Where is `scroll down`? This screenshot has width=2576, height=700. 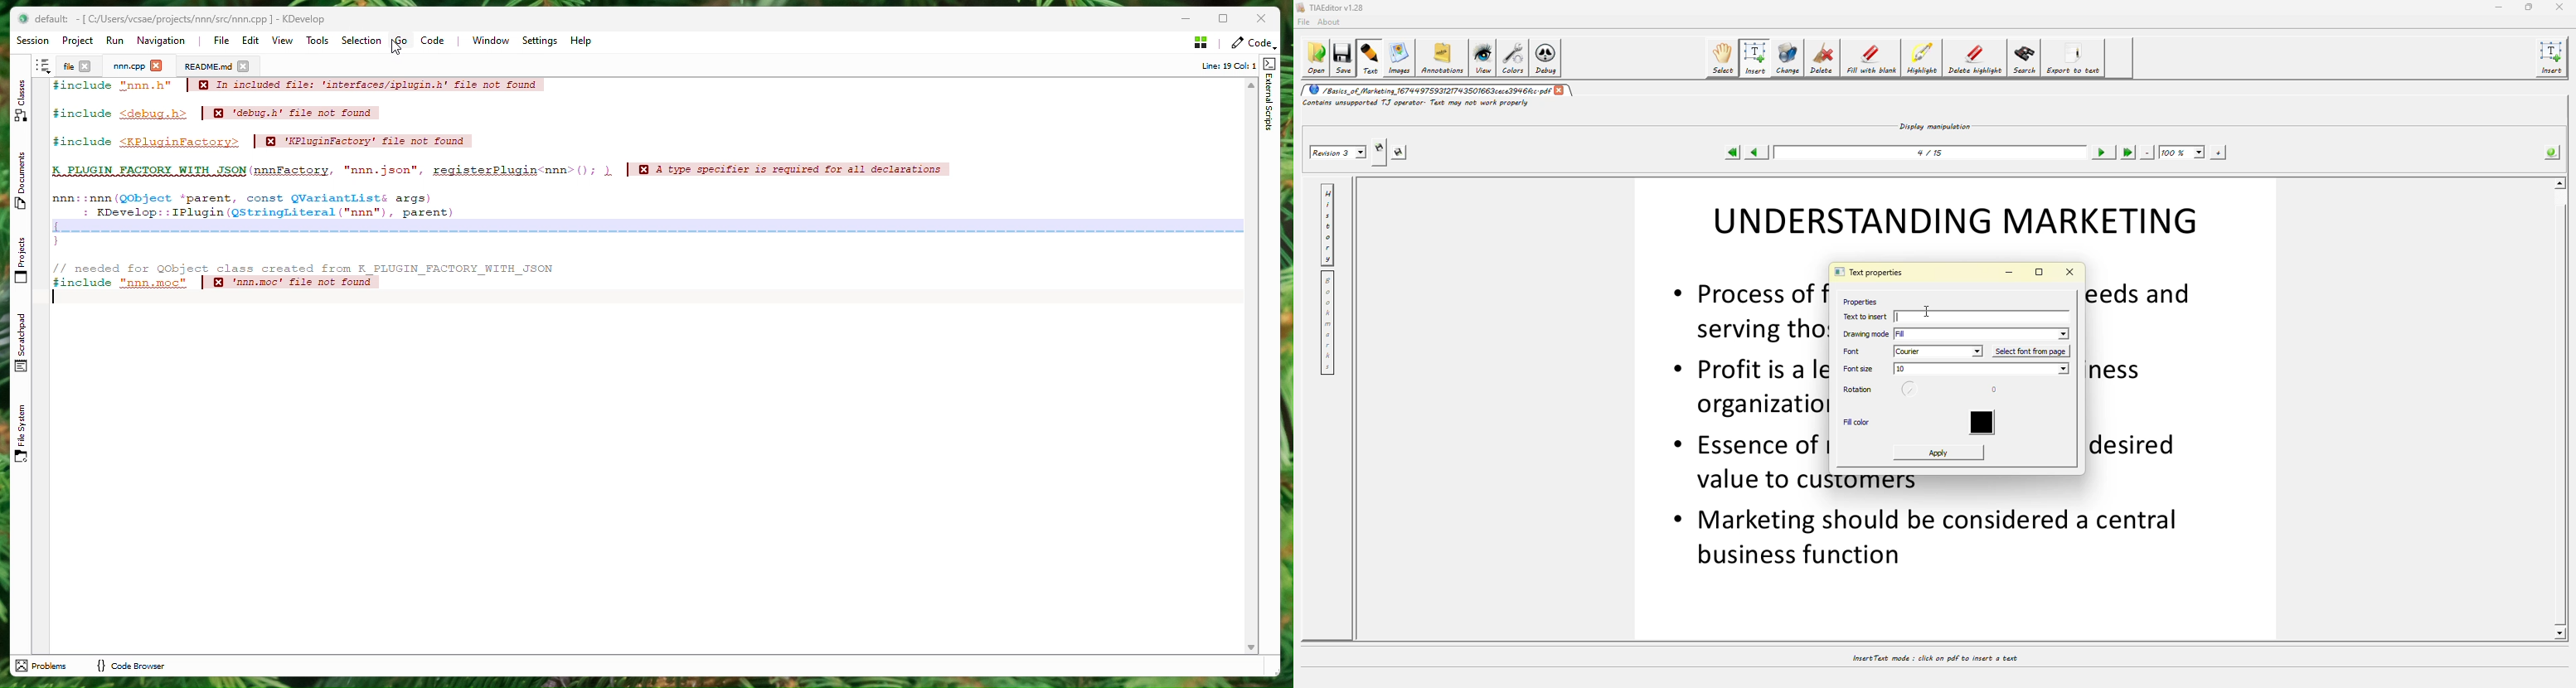
scroll down is located at coordinates (2559, 633).